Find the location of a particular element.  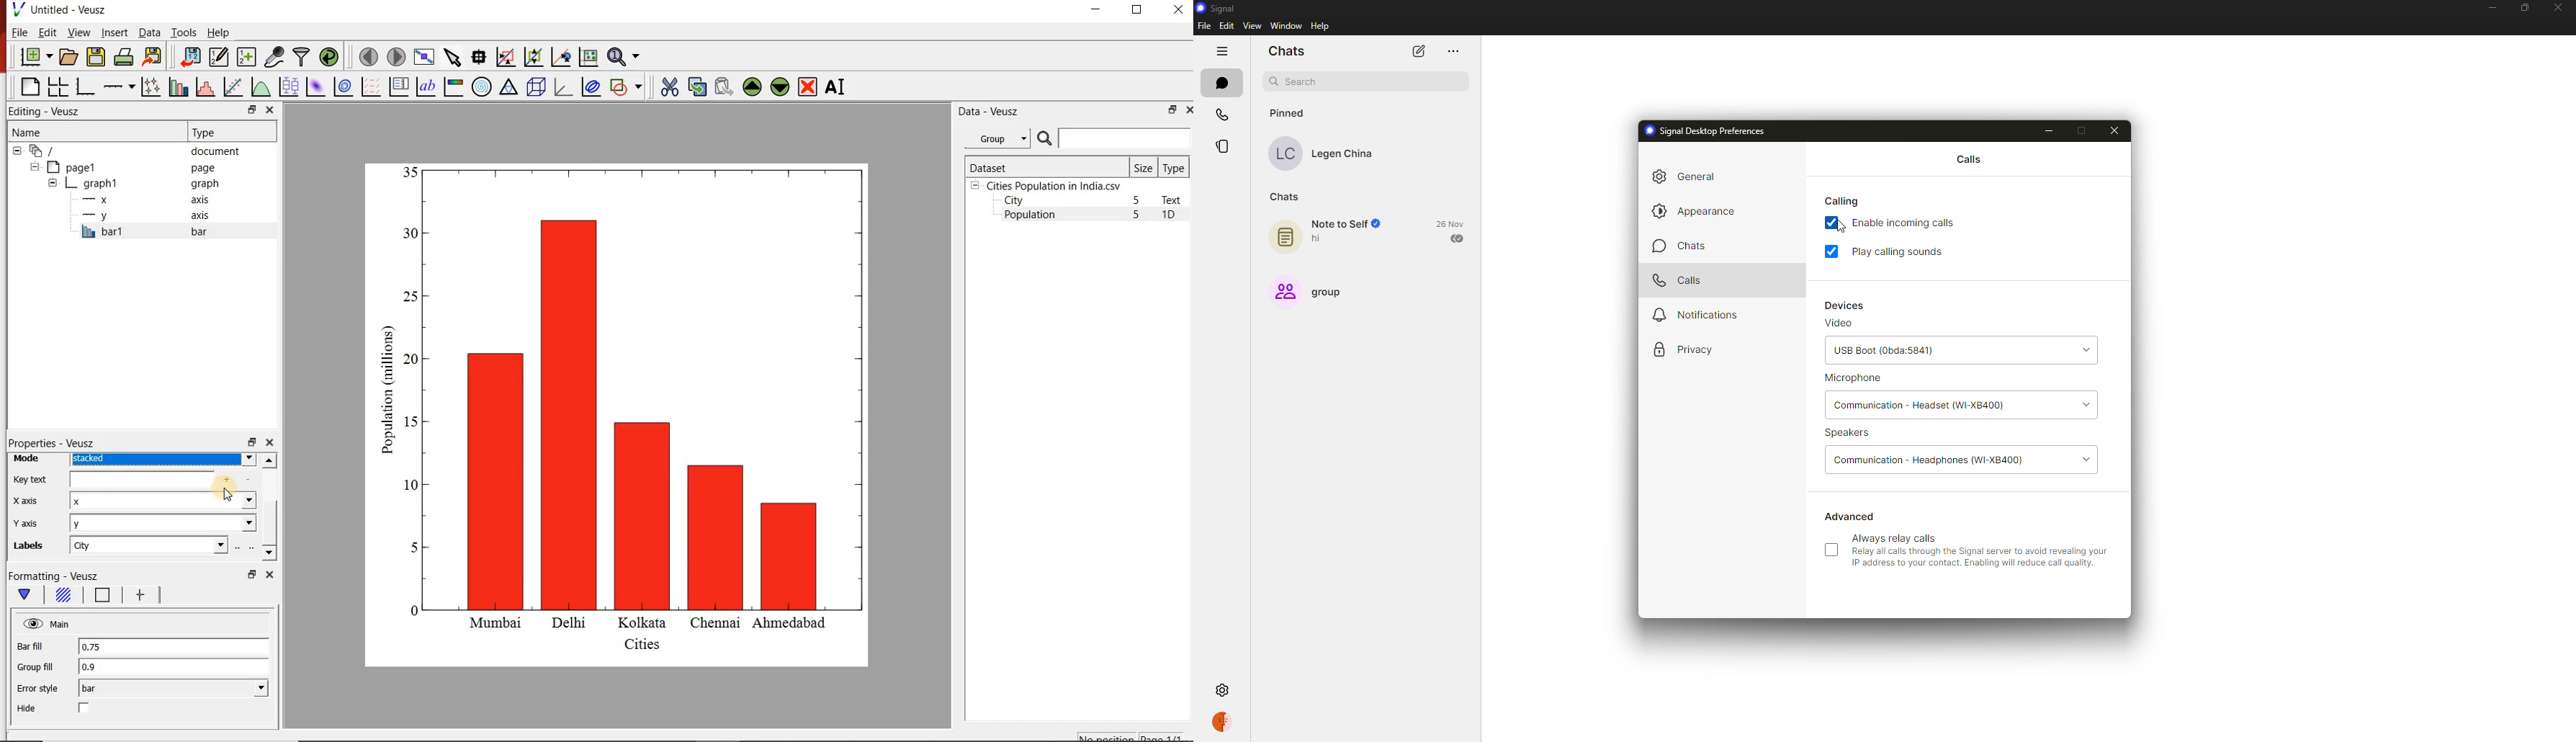

Fill is located at coordinates (63, 597).